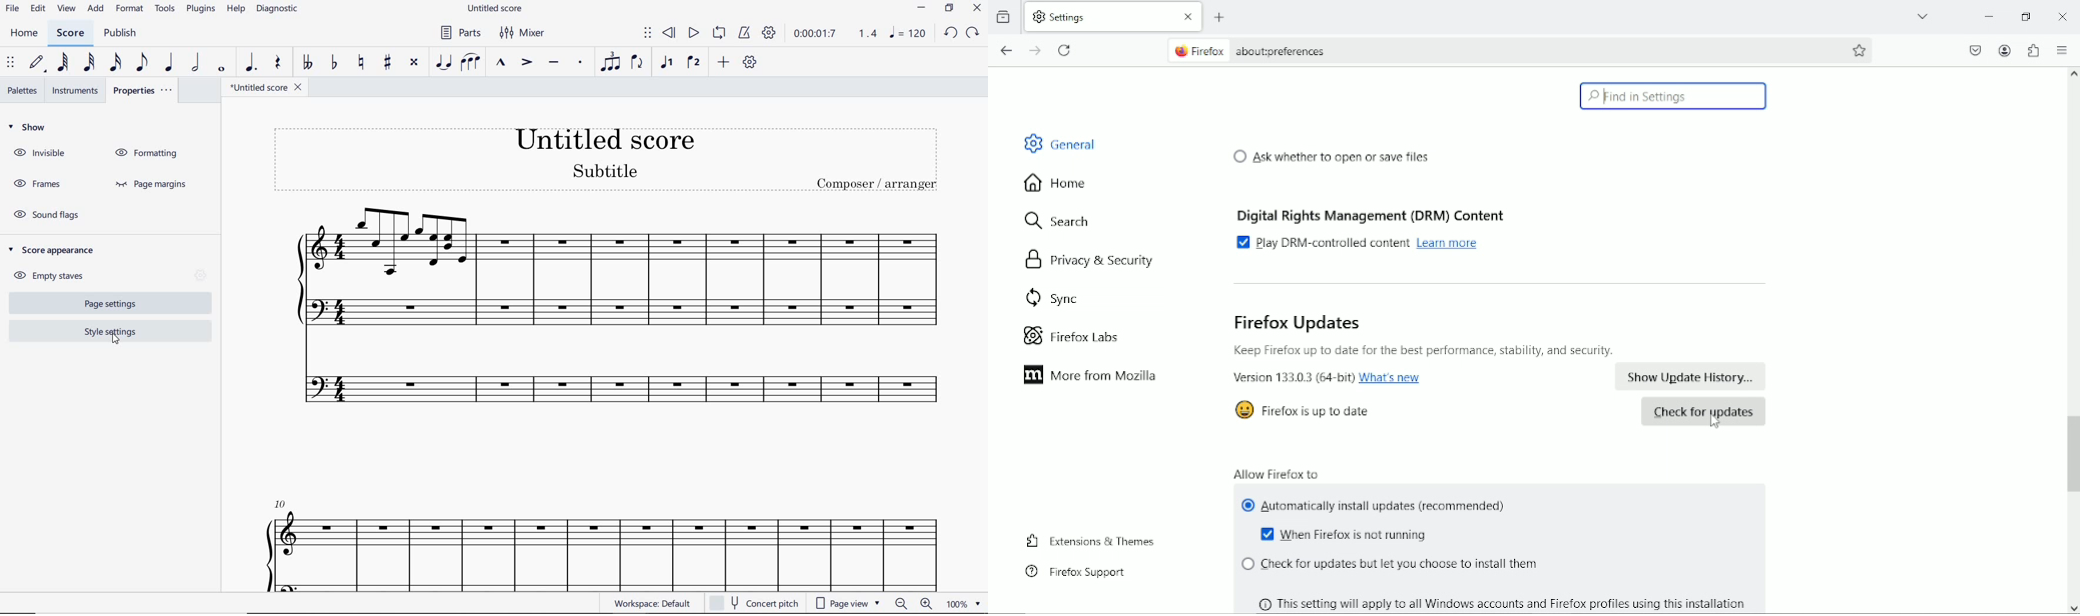 The image size is (2100, 616). I want to click on account, so click(2004, 50).